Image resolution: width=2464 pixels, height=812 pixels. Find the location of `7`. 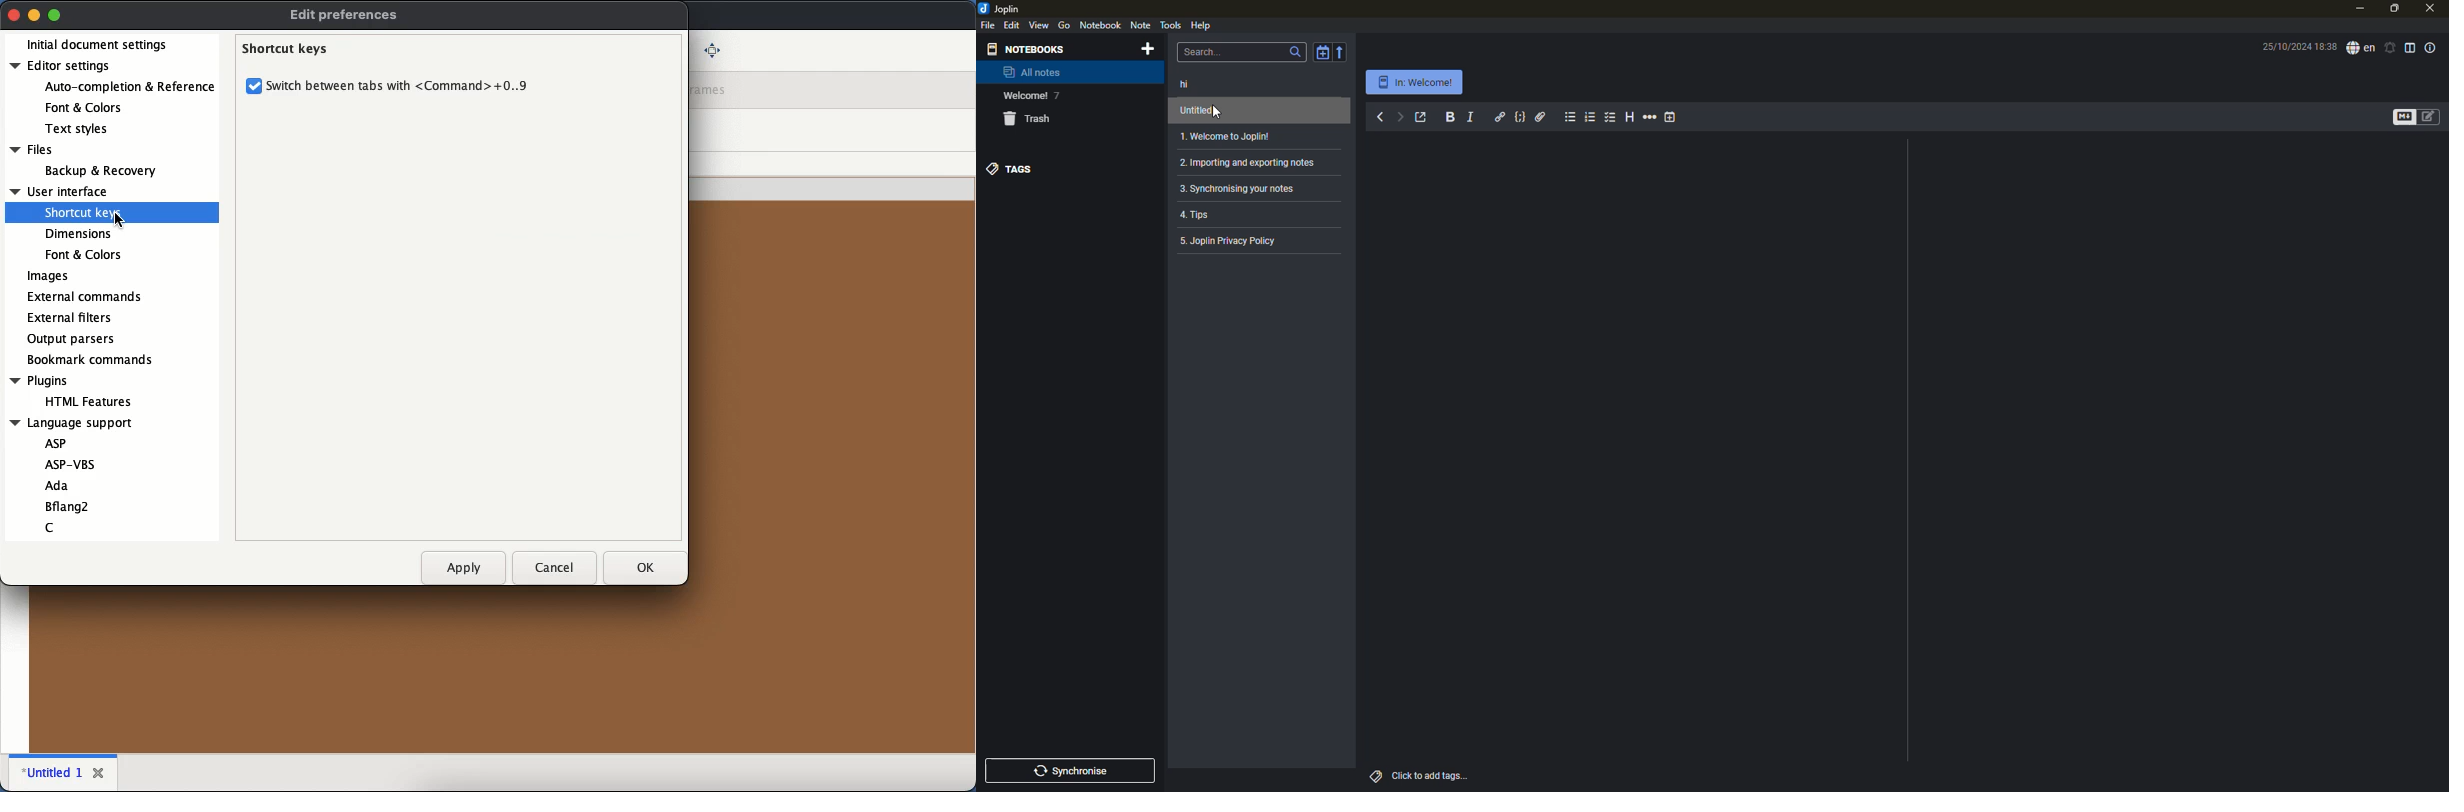

7 is located at coordinates (1057, 96).